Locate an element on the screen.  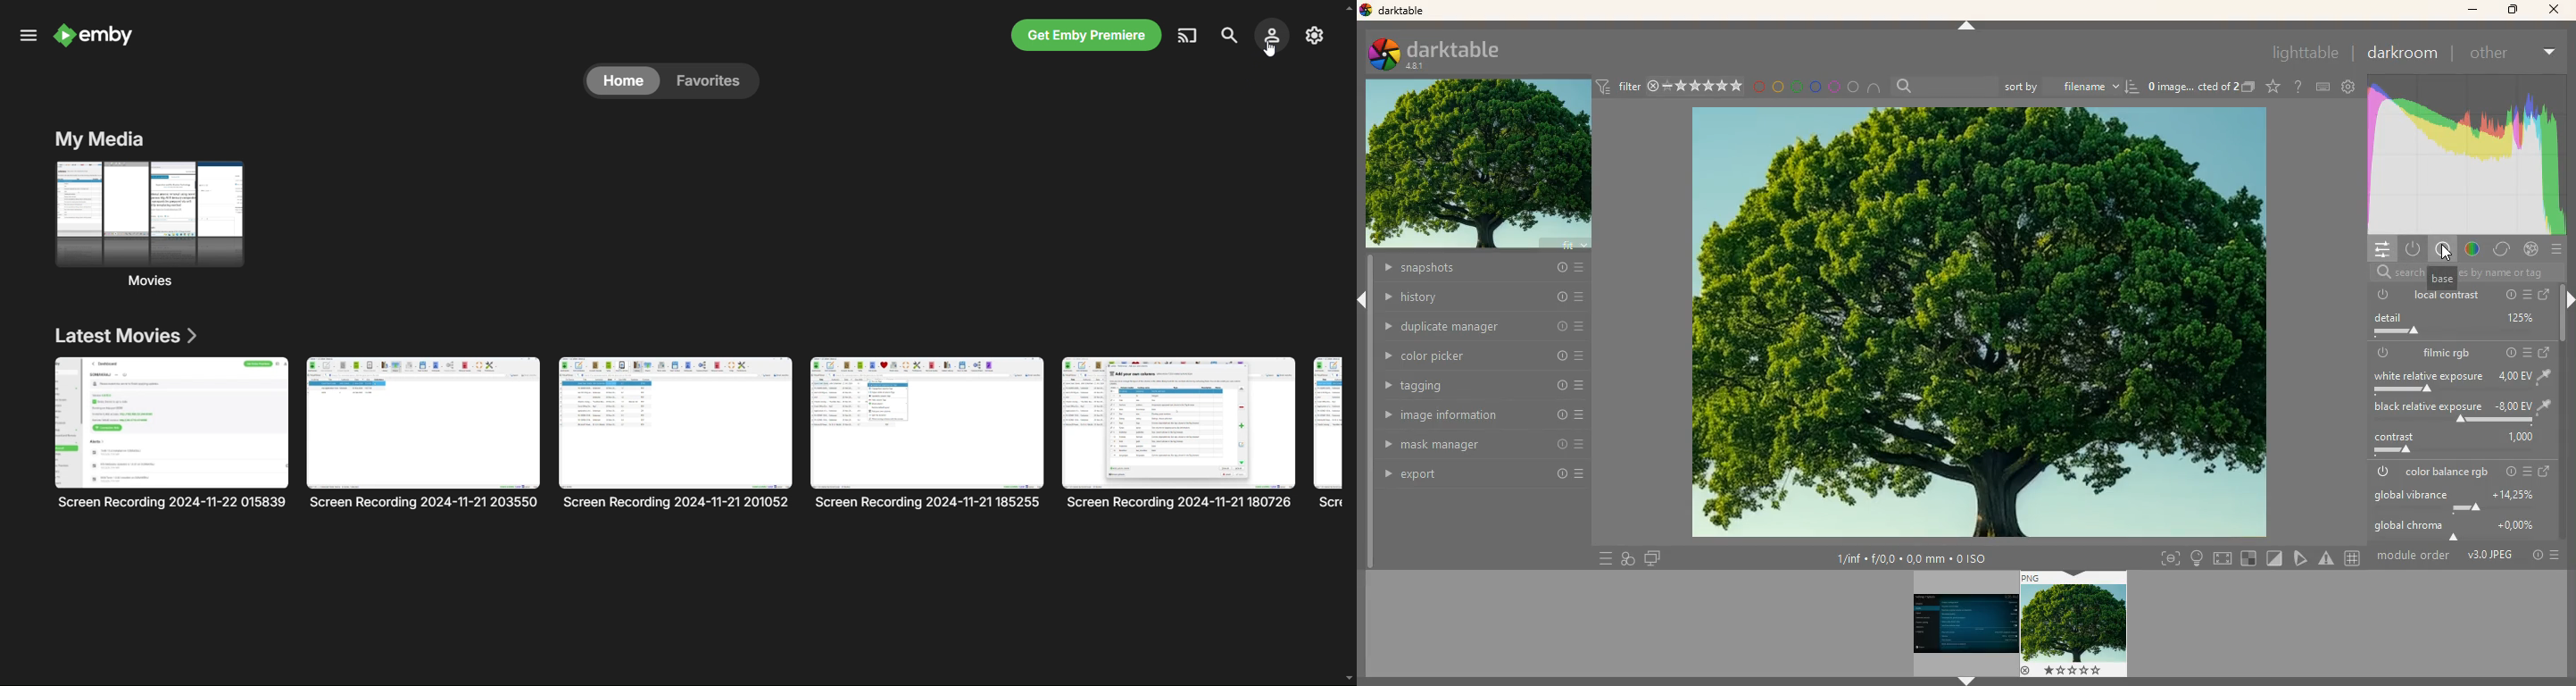
cursor is located at coordinates (1270, 50).